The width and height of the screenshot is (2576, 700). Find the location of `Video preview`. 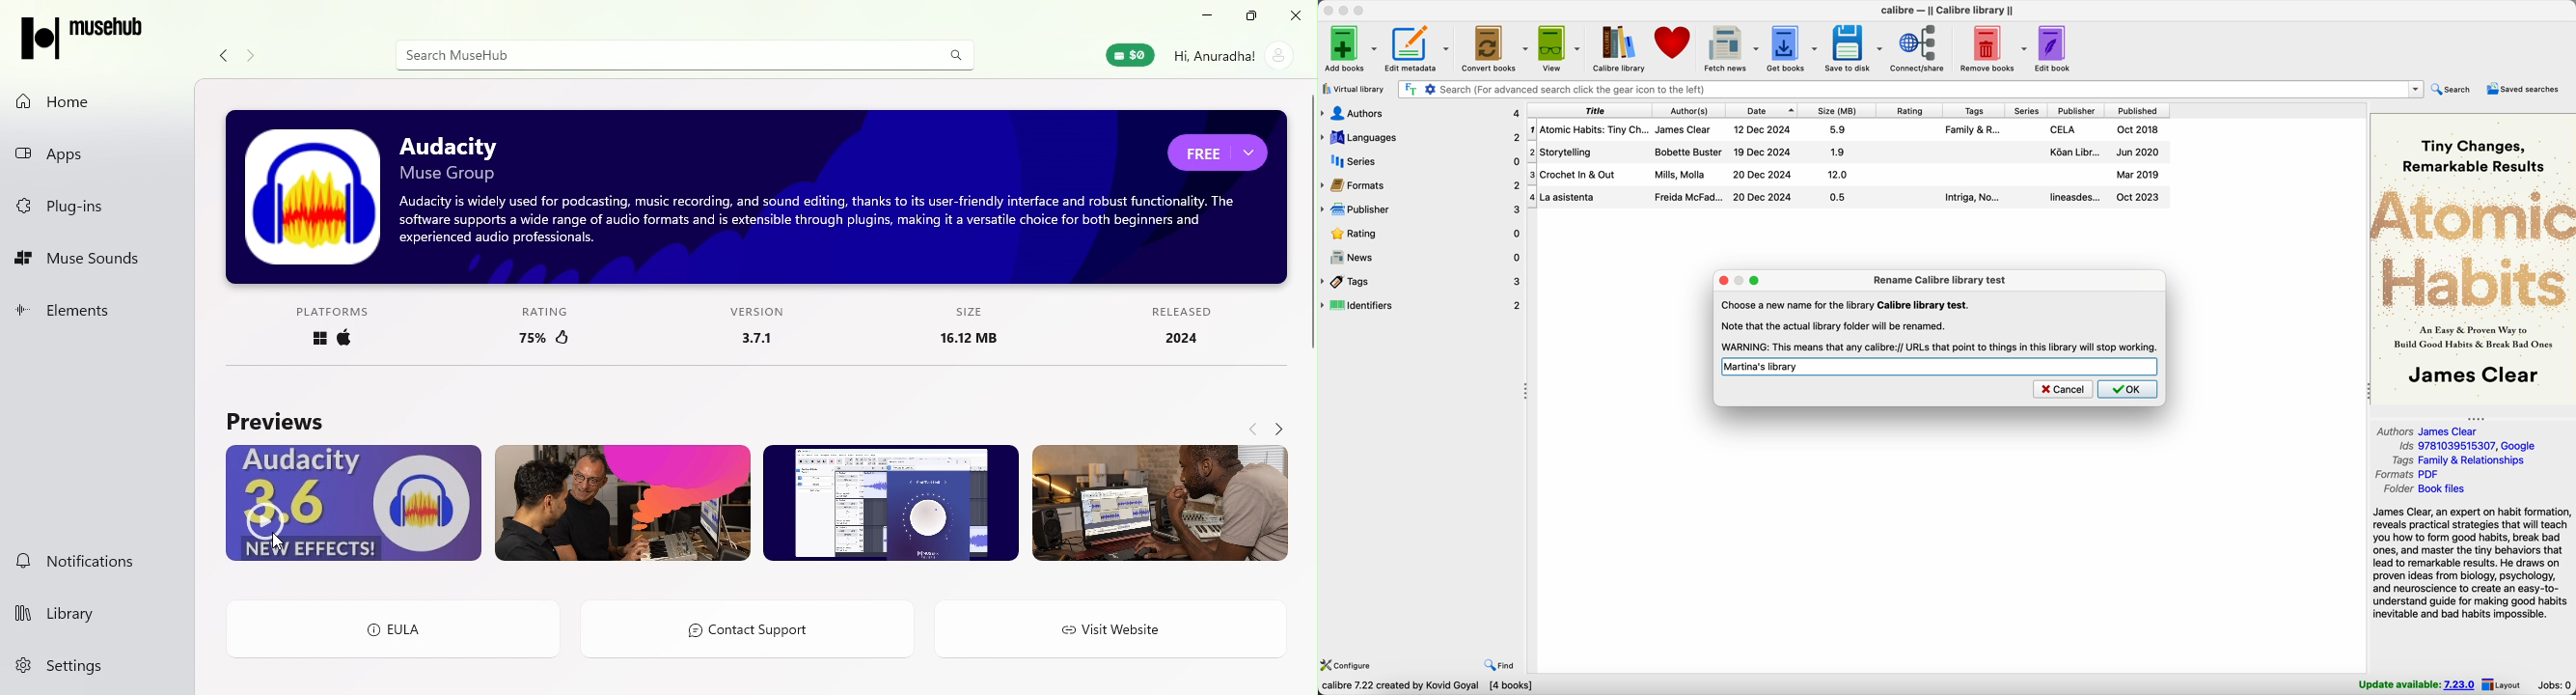

Video preview is located at coordinates (354, 503).